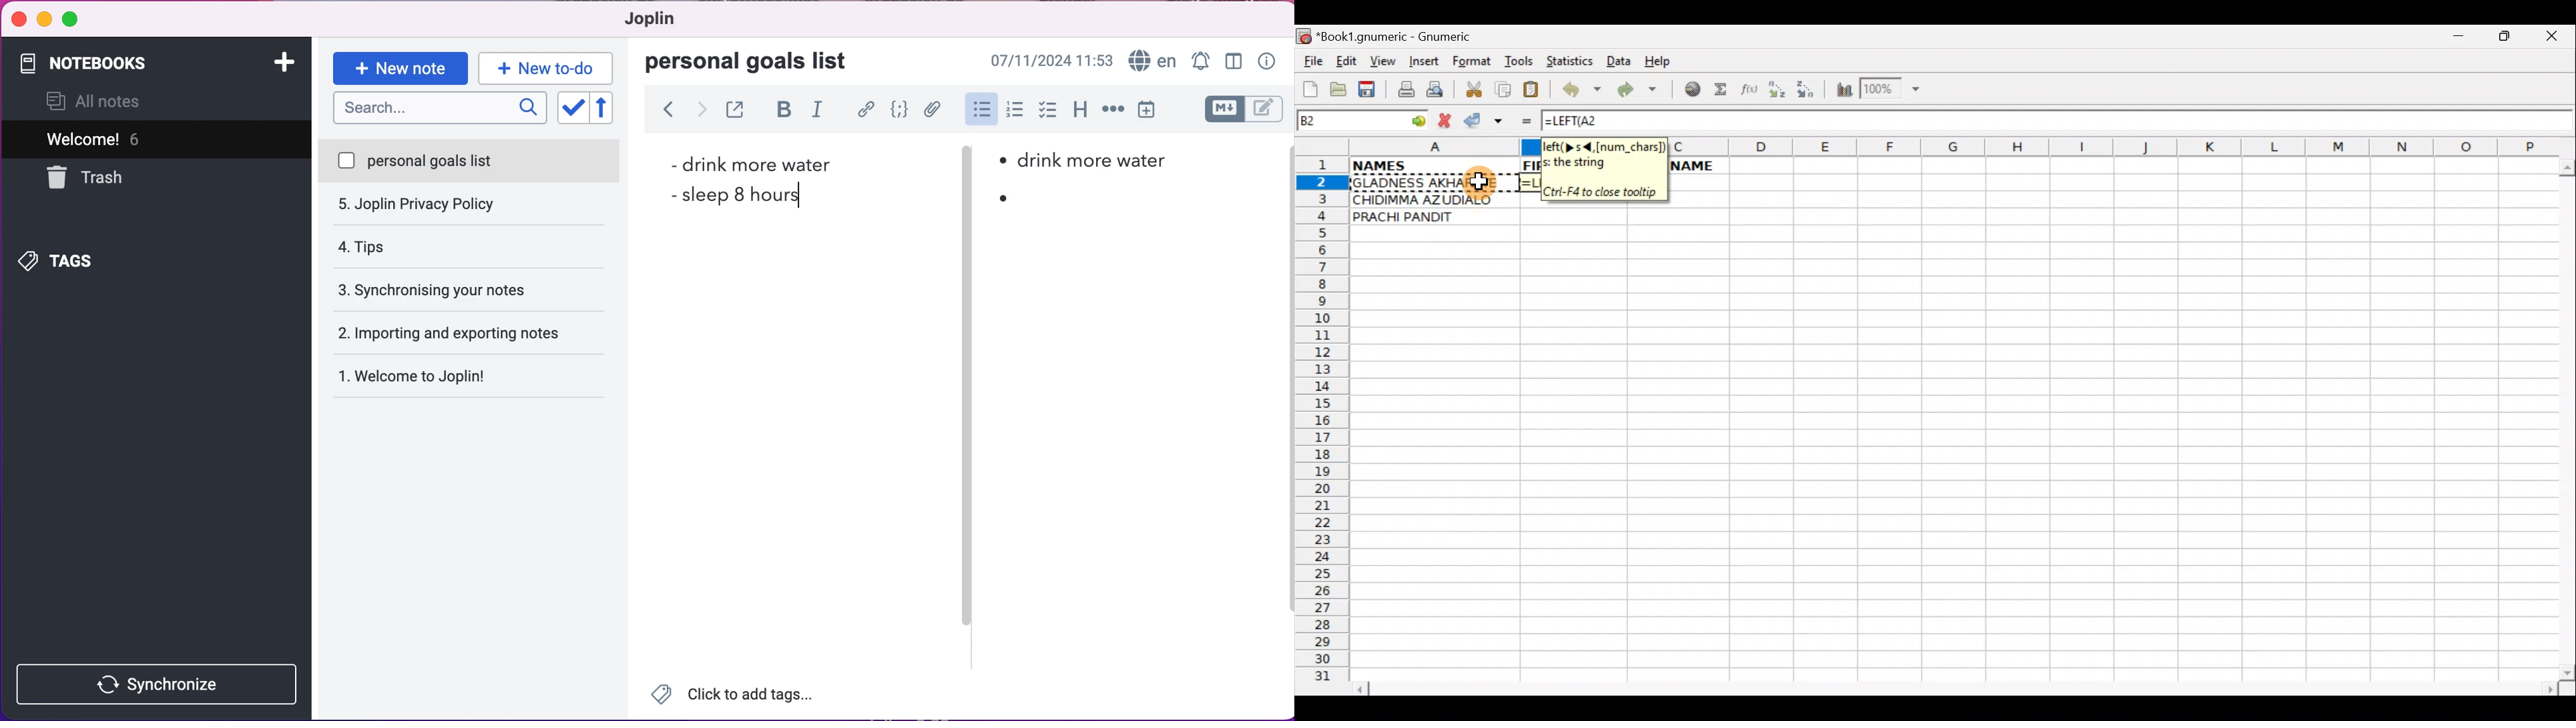  What do you see at coordinates (470, 246) in the screenshot?
I see `synchronising your notes` at bounding box center [470, 246].